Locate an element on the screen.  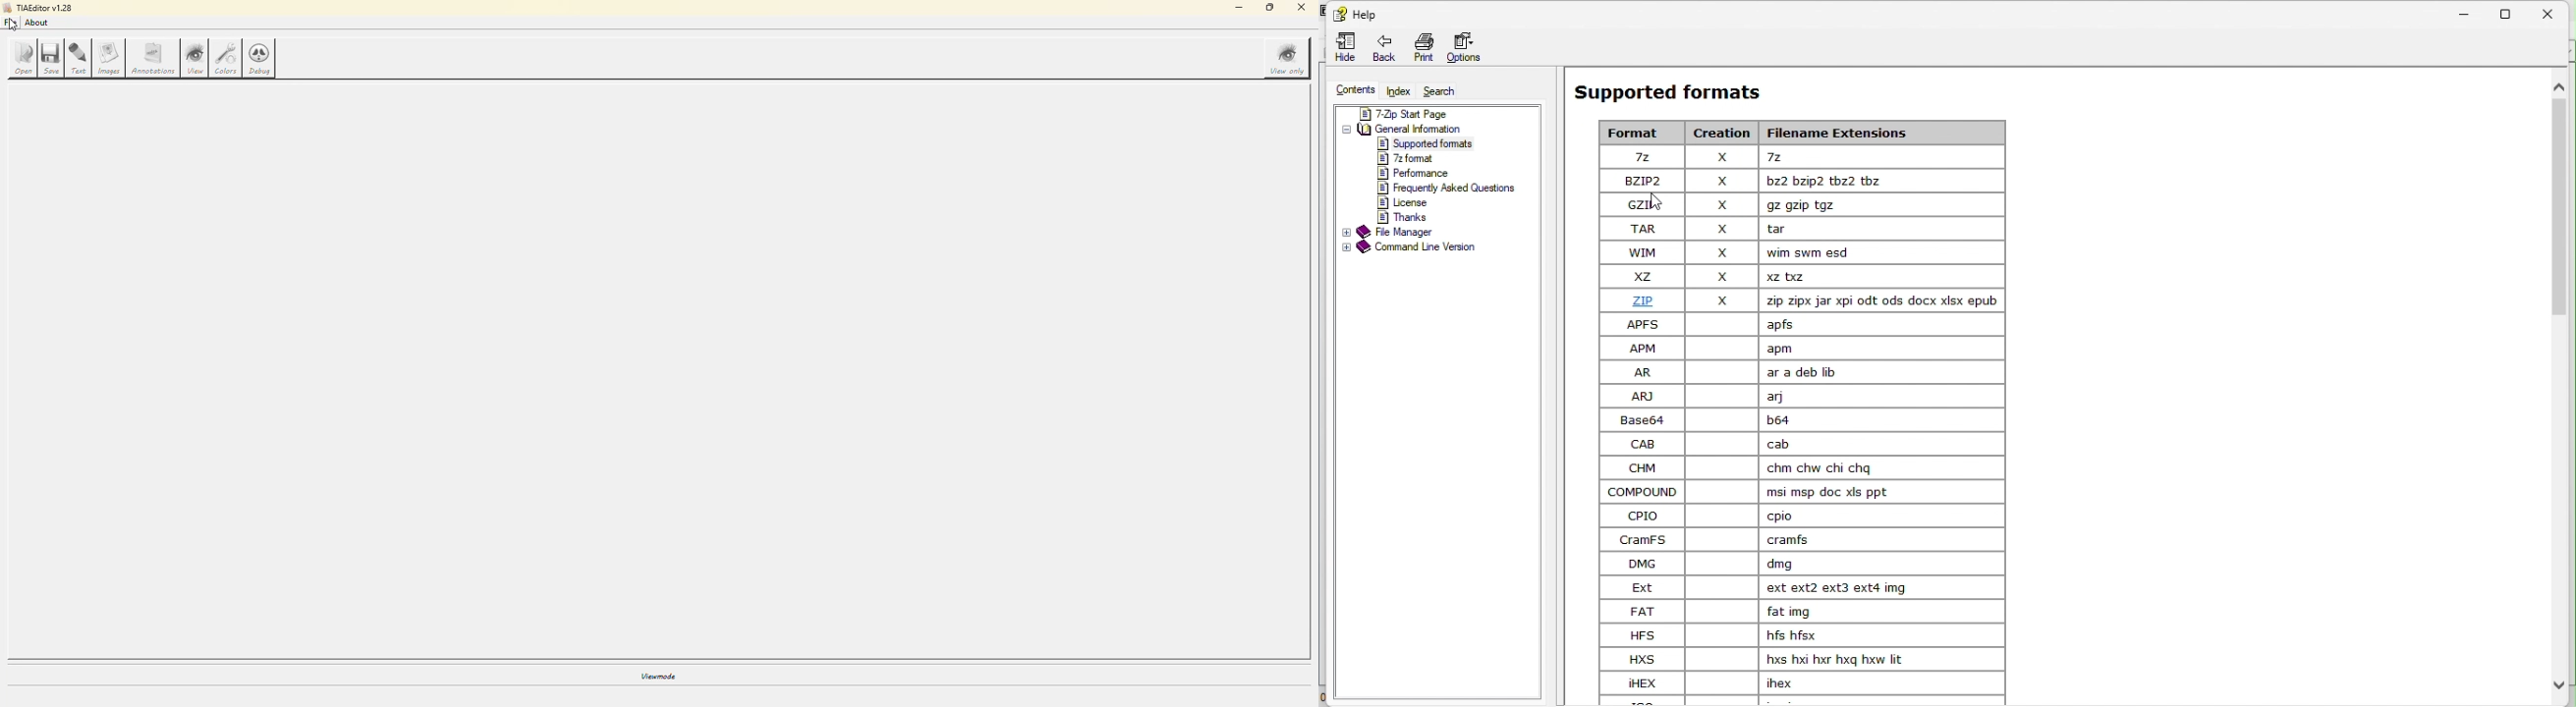
back is located at coordinates (1381, 45).